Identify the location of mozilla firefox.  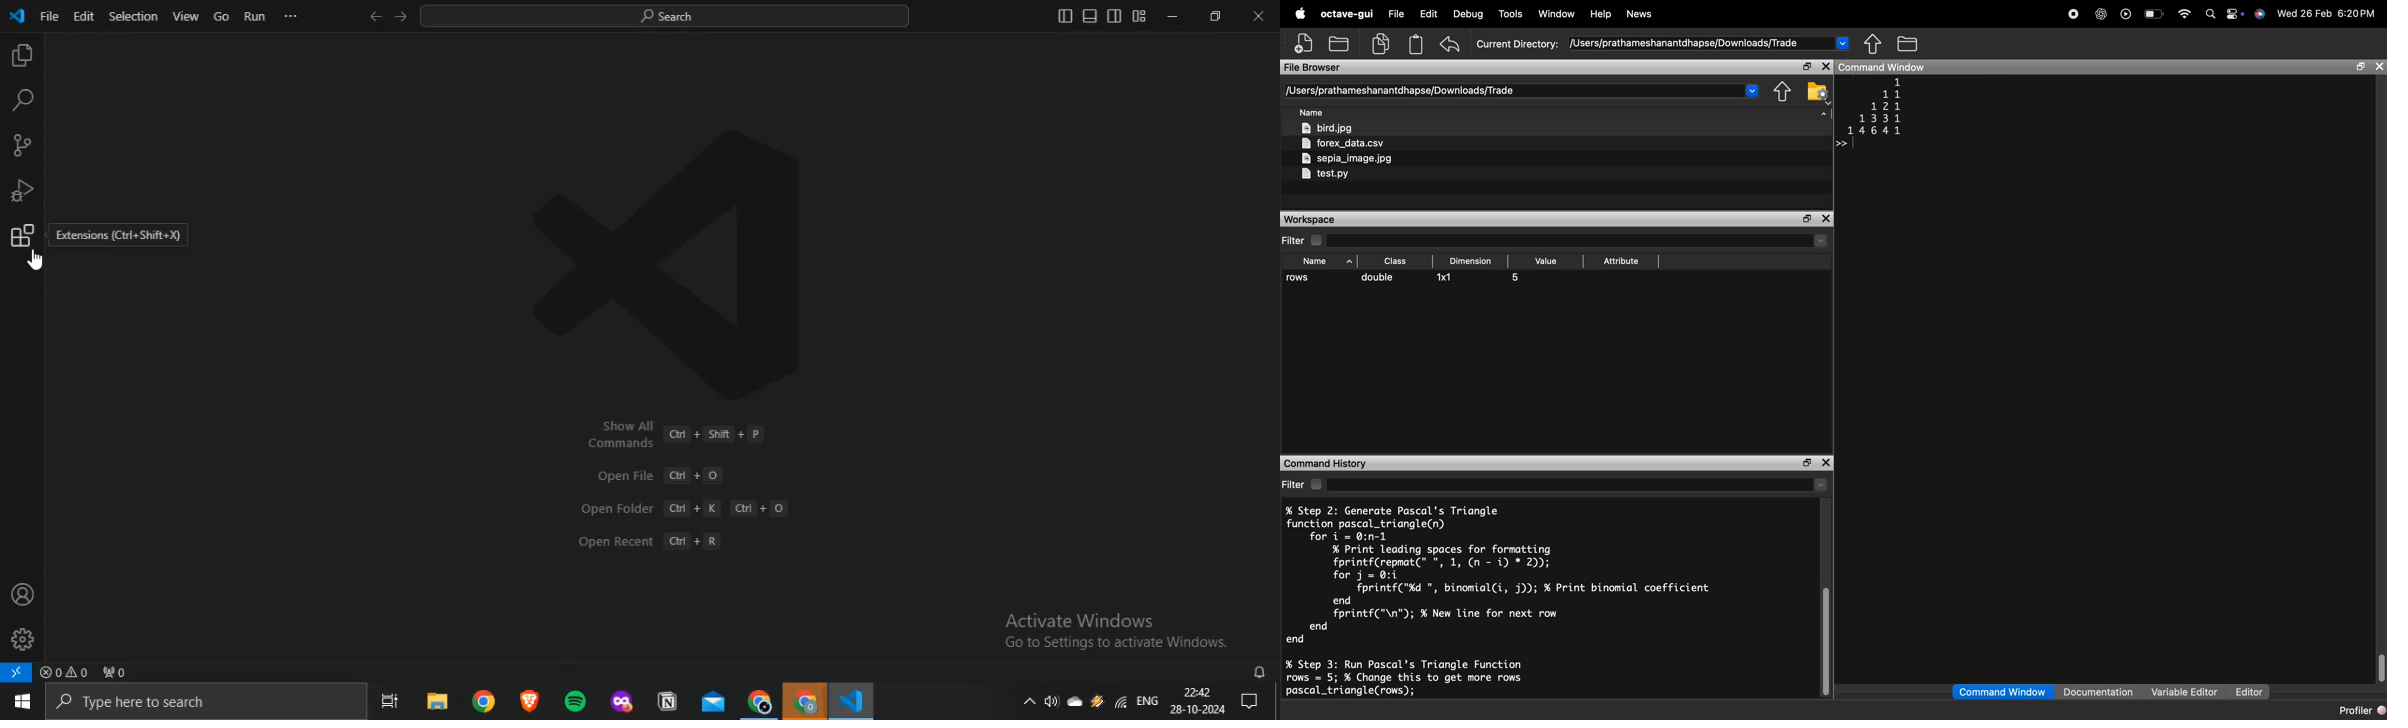
(622, 700).